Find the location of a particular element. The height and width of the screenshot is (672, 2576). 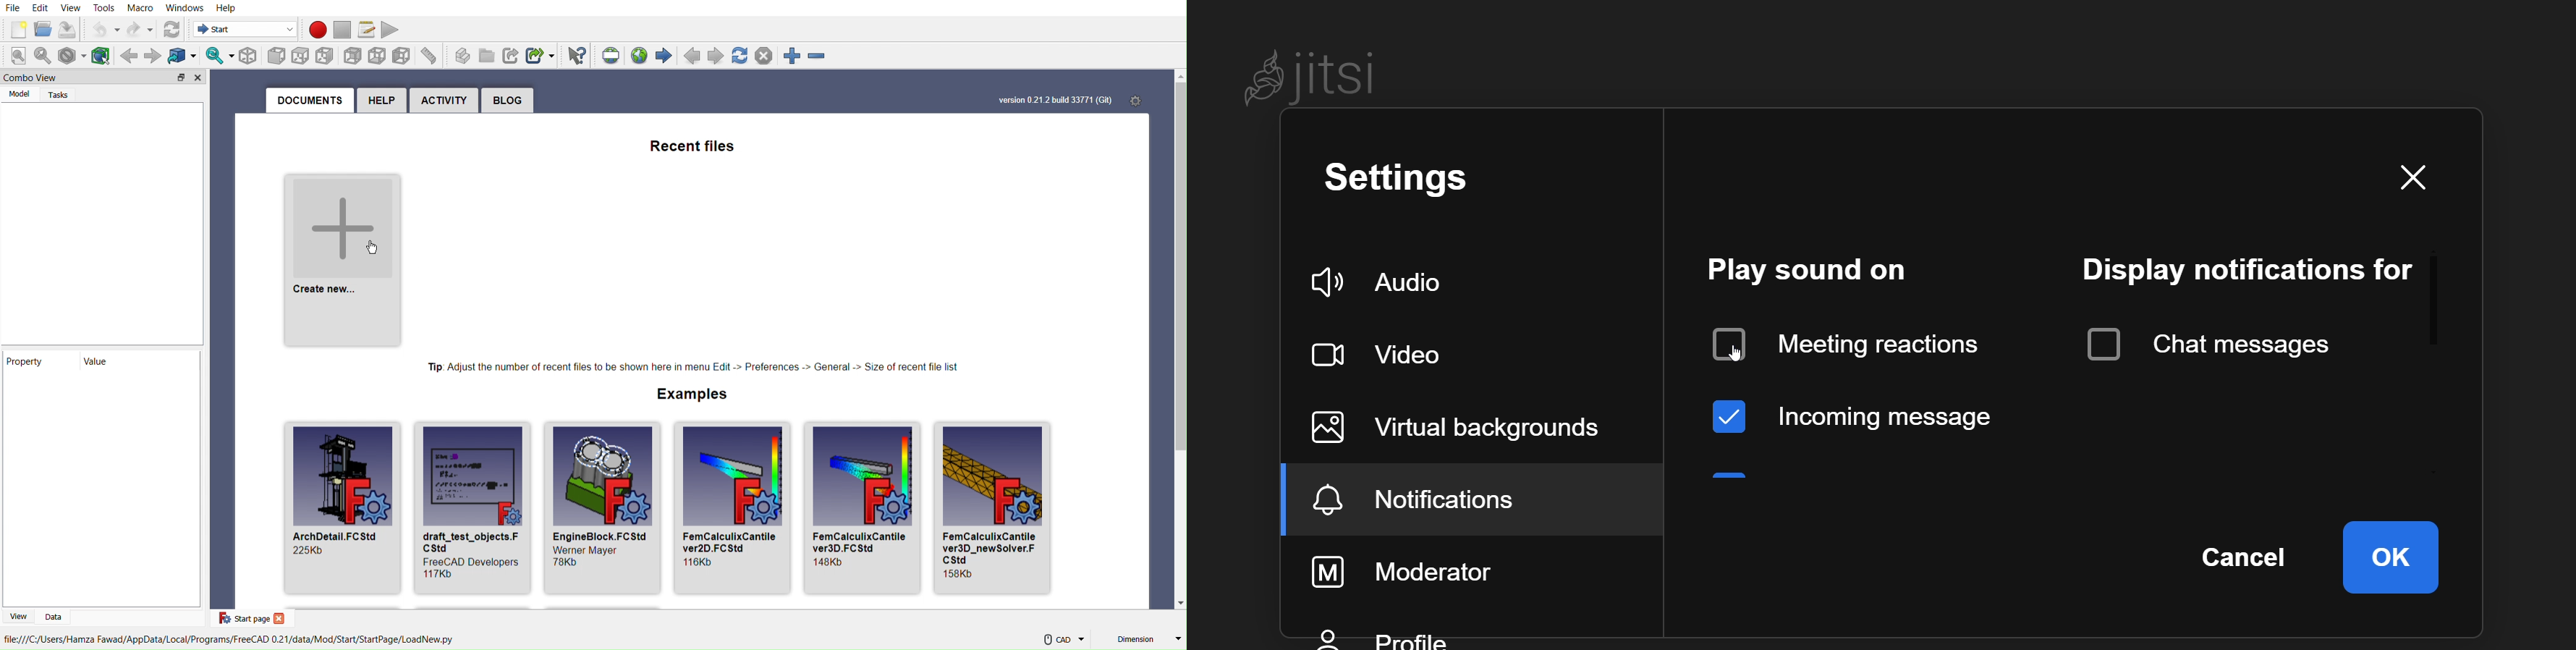

Model is located at coordinates (18, 94).